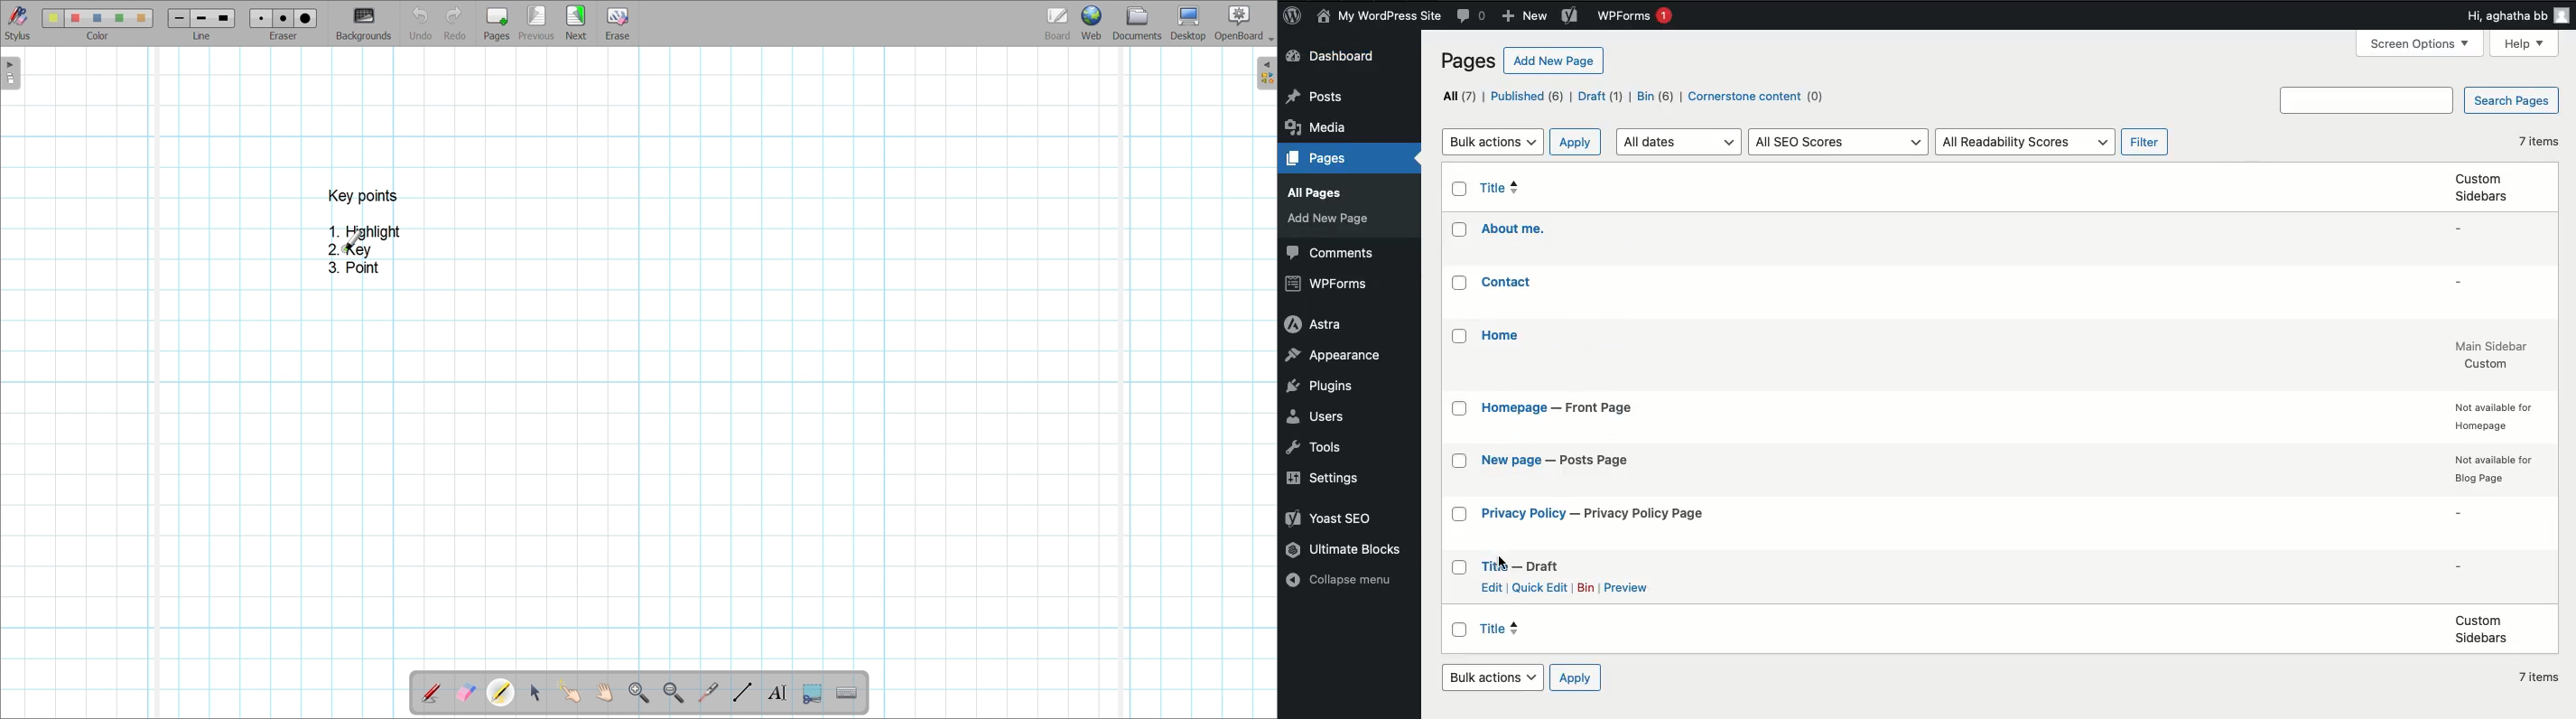 This screenshot has height=728, width=2576. What do you see at coordinates (1460, 628) in the screenshot?
I see `Checkbox` at bounding box center [1460, 628].